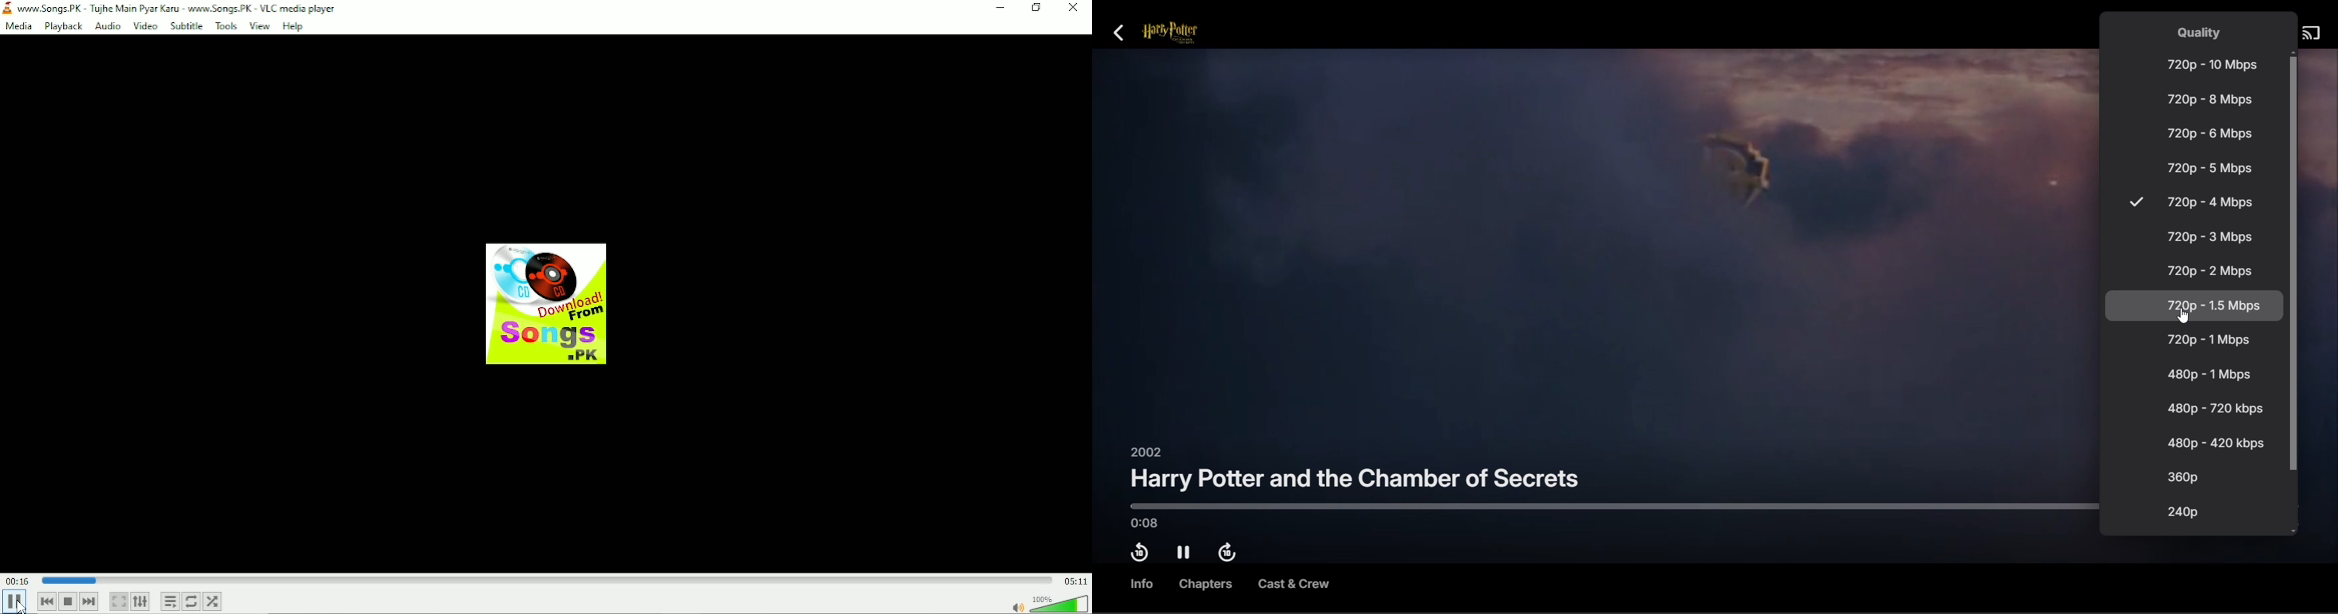  What do you see at coordinates (295, 25) in the screenshot?
I see `Help` at bounding box center [295, 25].